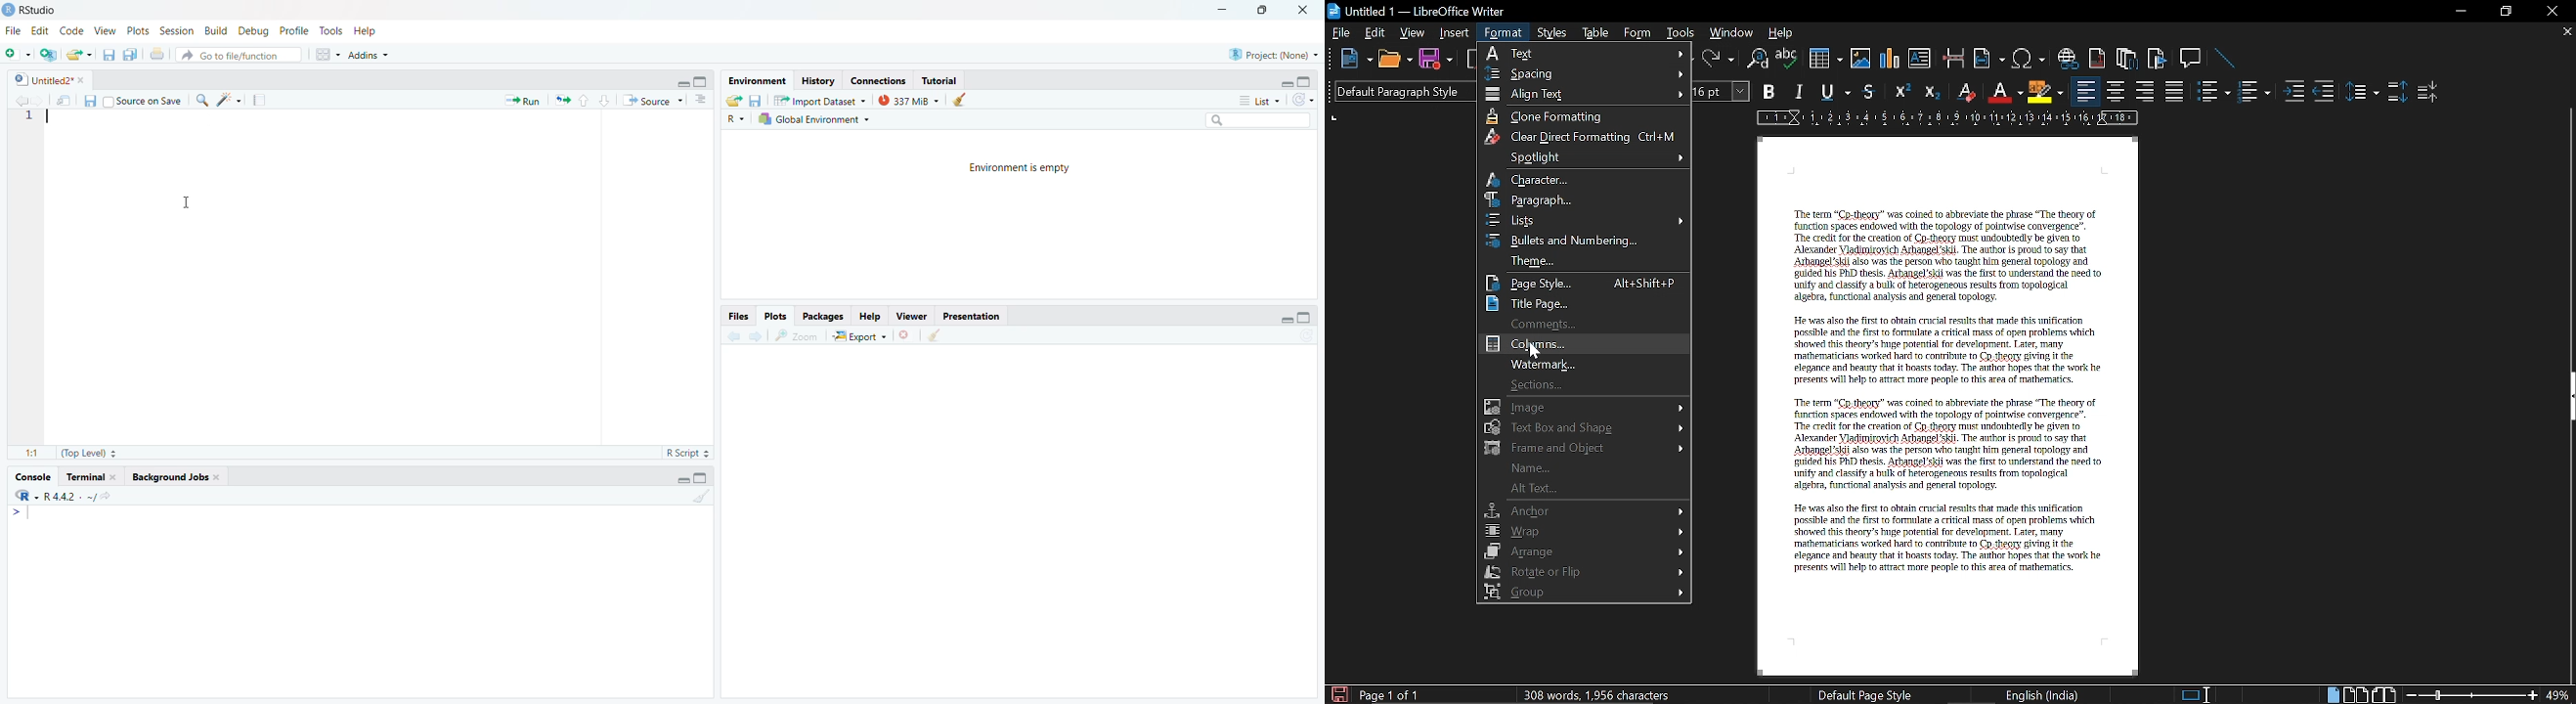 The height and width of the screenshot is (728, 2576). I want to click on hide r script, so click(1281, 319).